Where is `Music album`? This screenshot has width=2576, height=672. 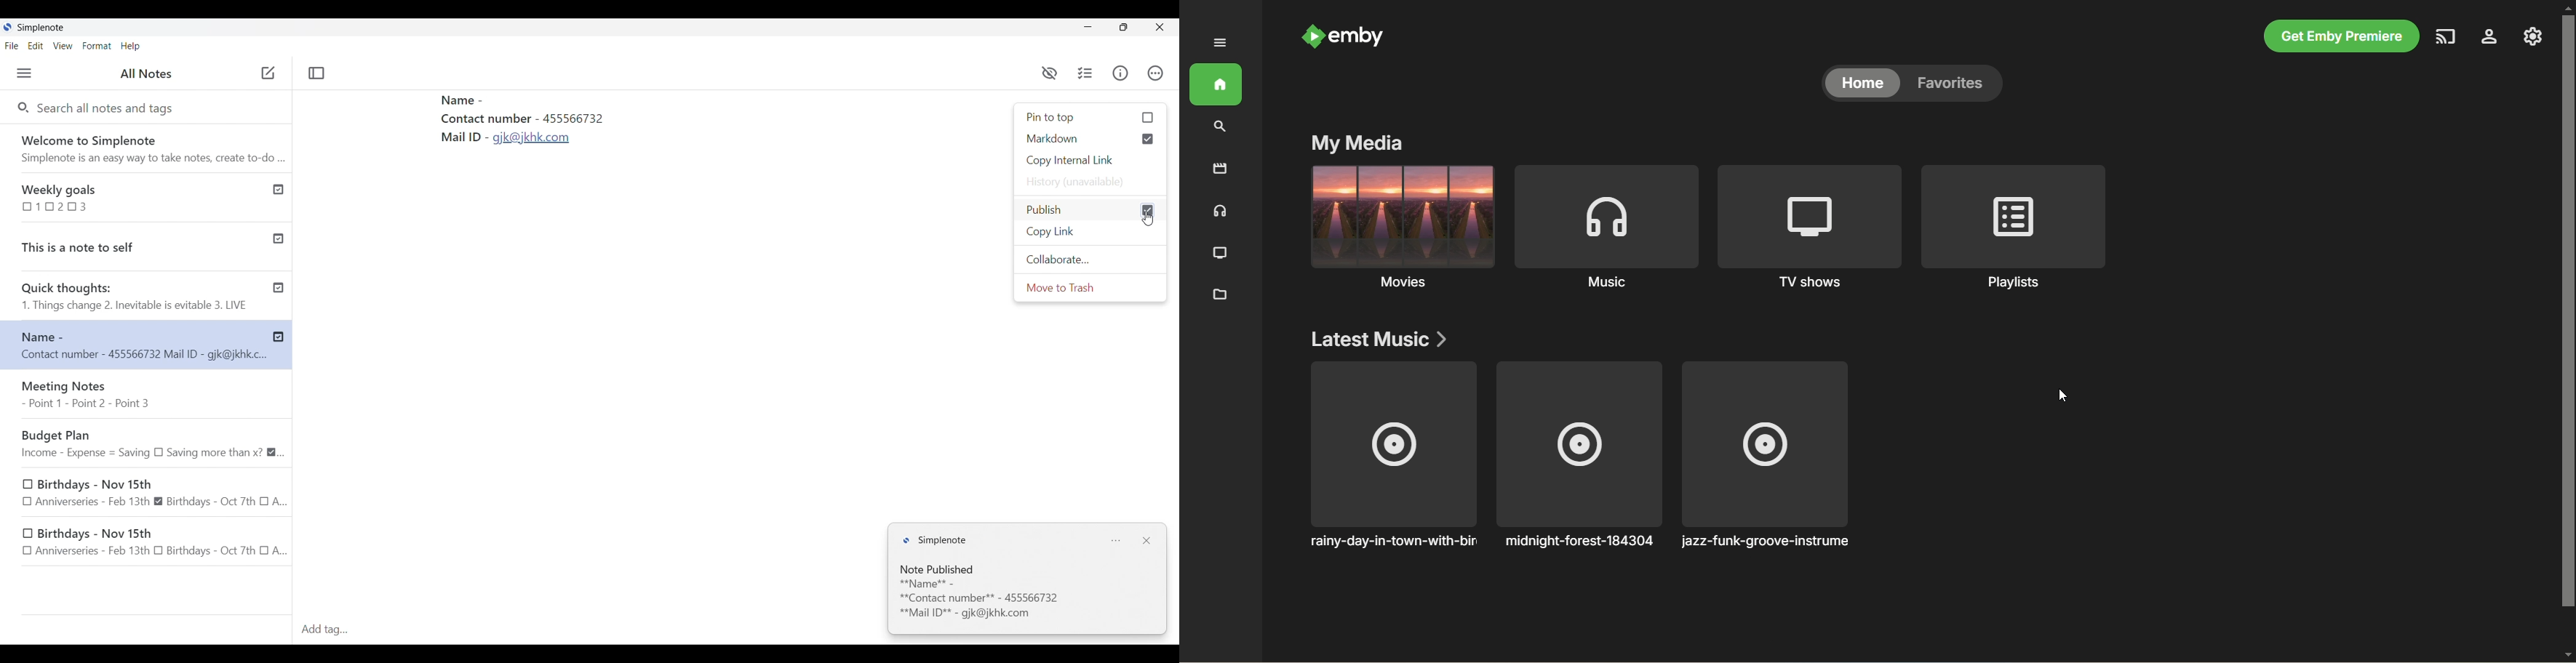
Music album is located at coordinates (1579, 455).